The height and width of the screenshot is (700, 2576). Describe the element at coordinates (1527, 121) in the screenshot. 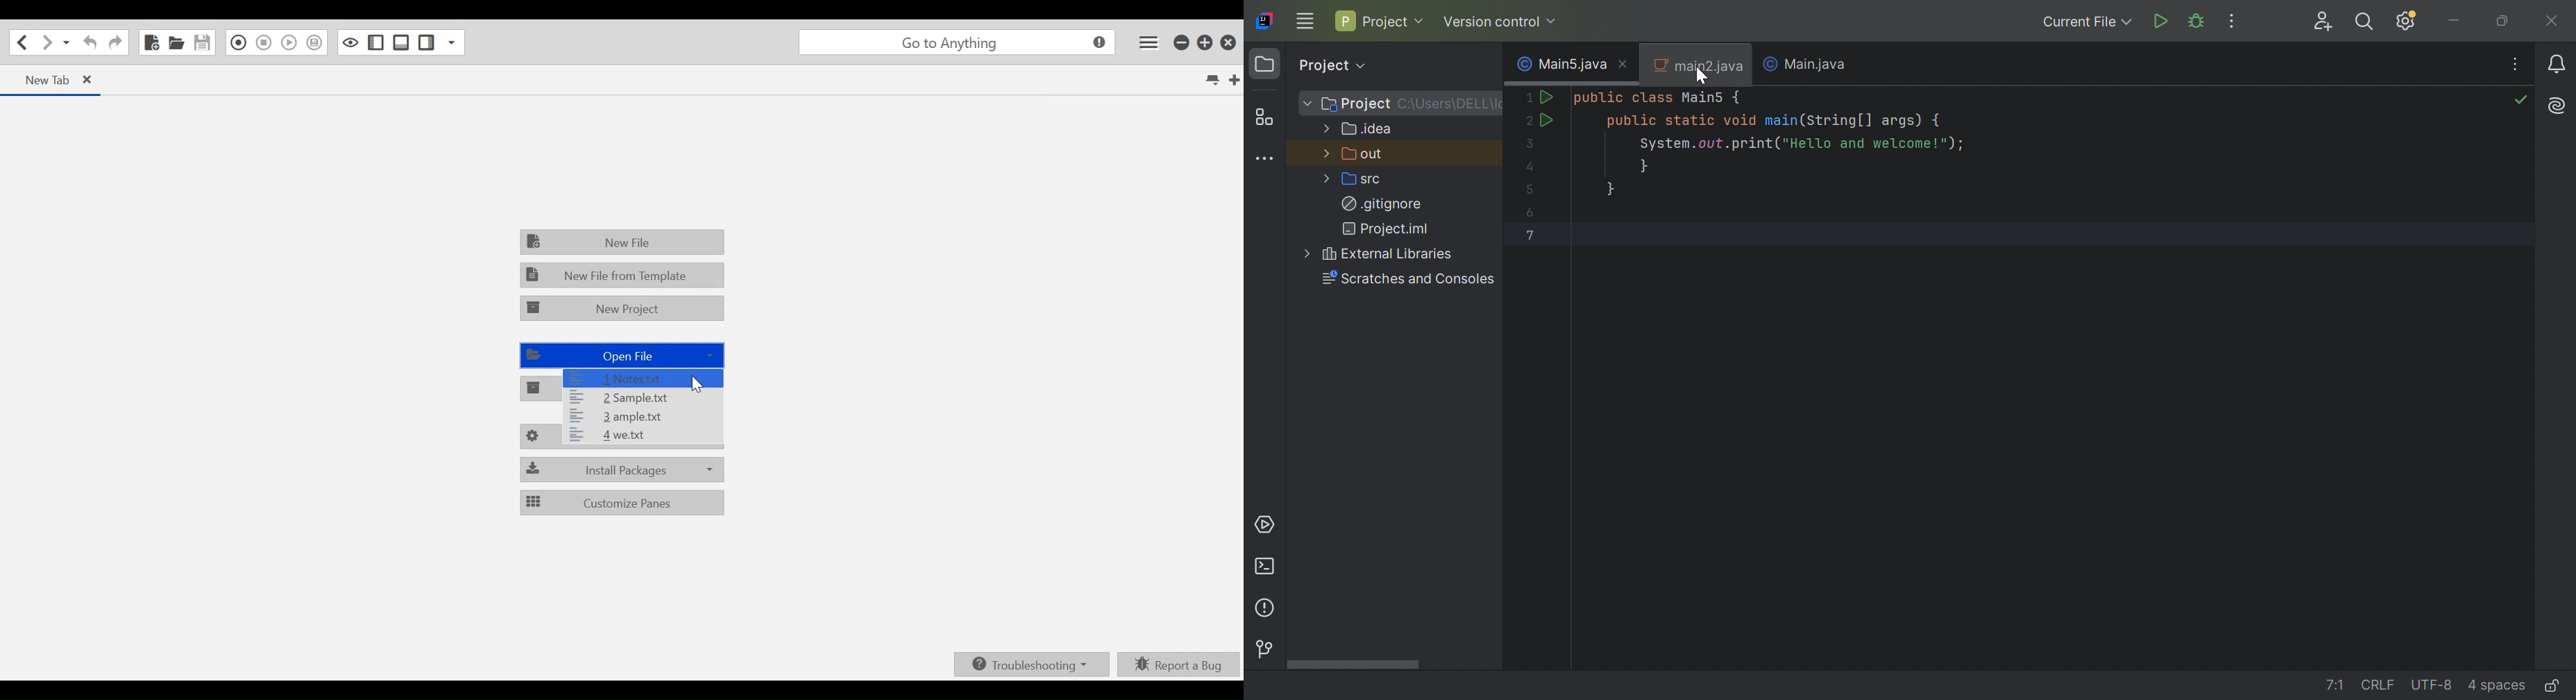

I see `2` at that location.